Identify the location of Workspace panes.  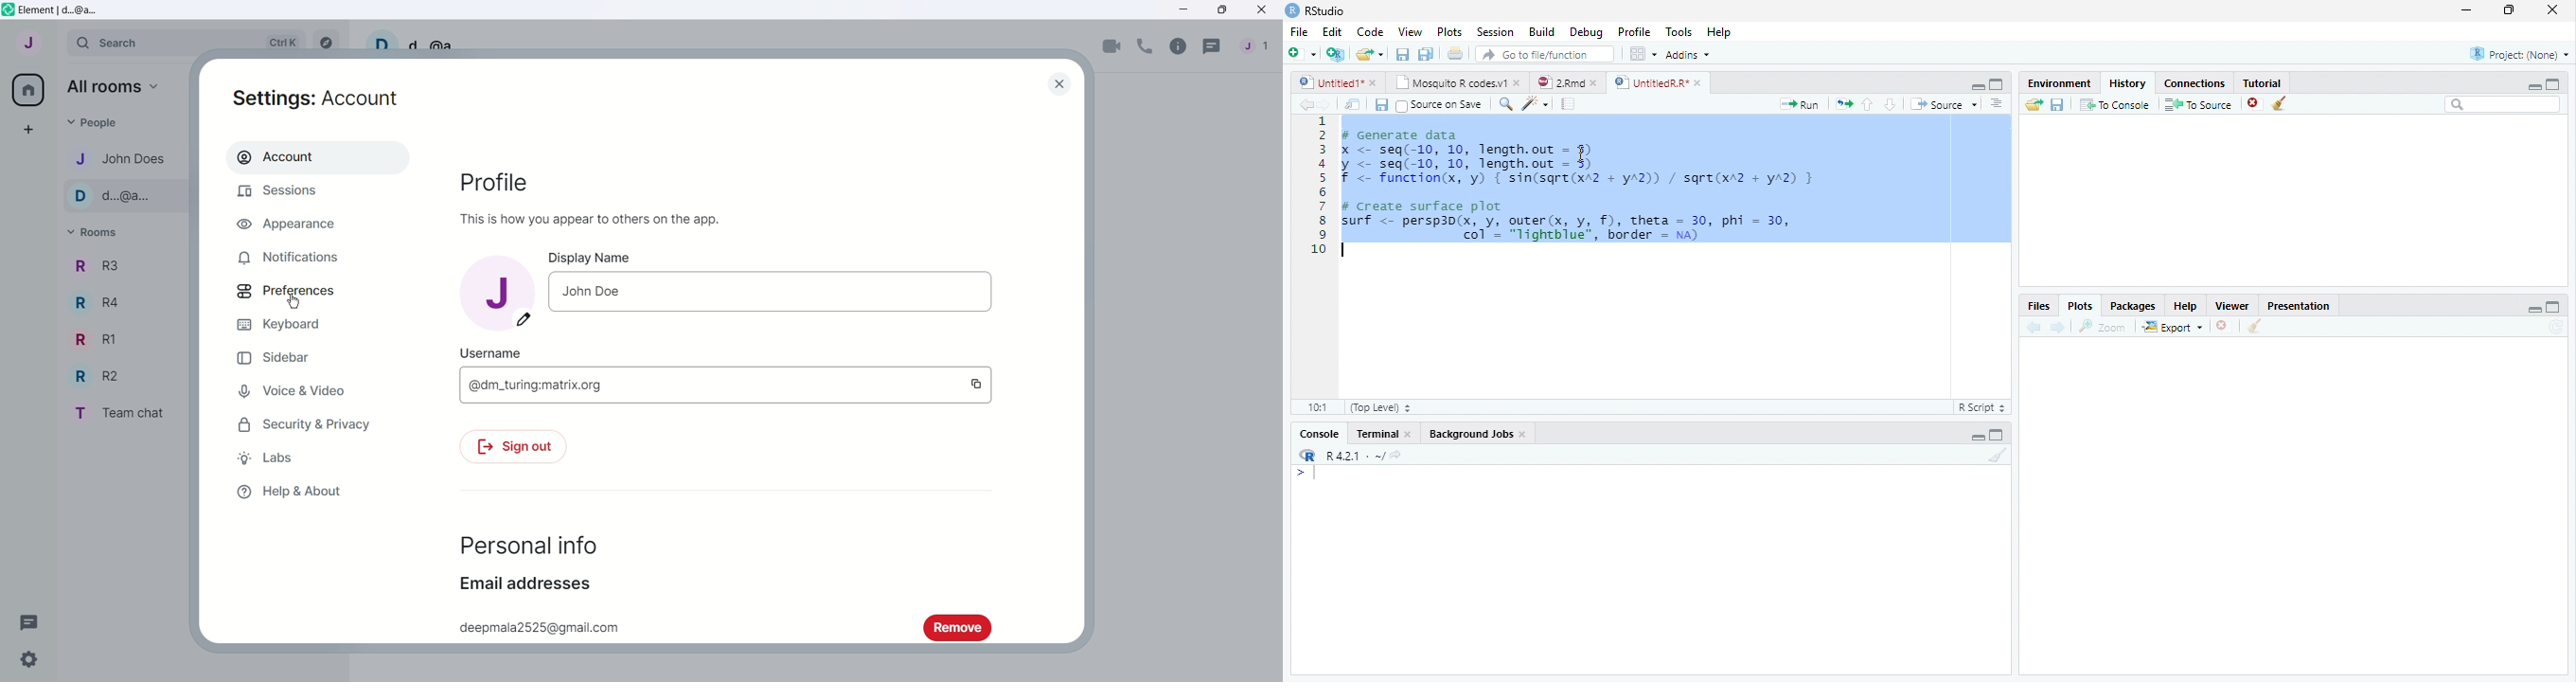
(1642, 53).